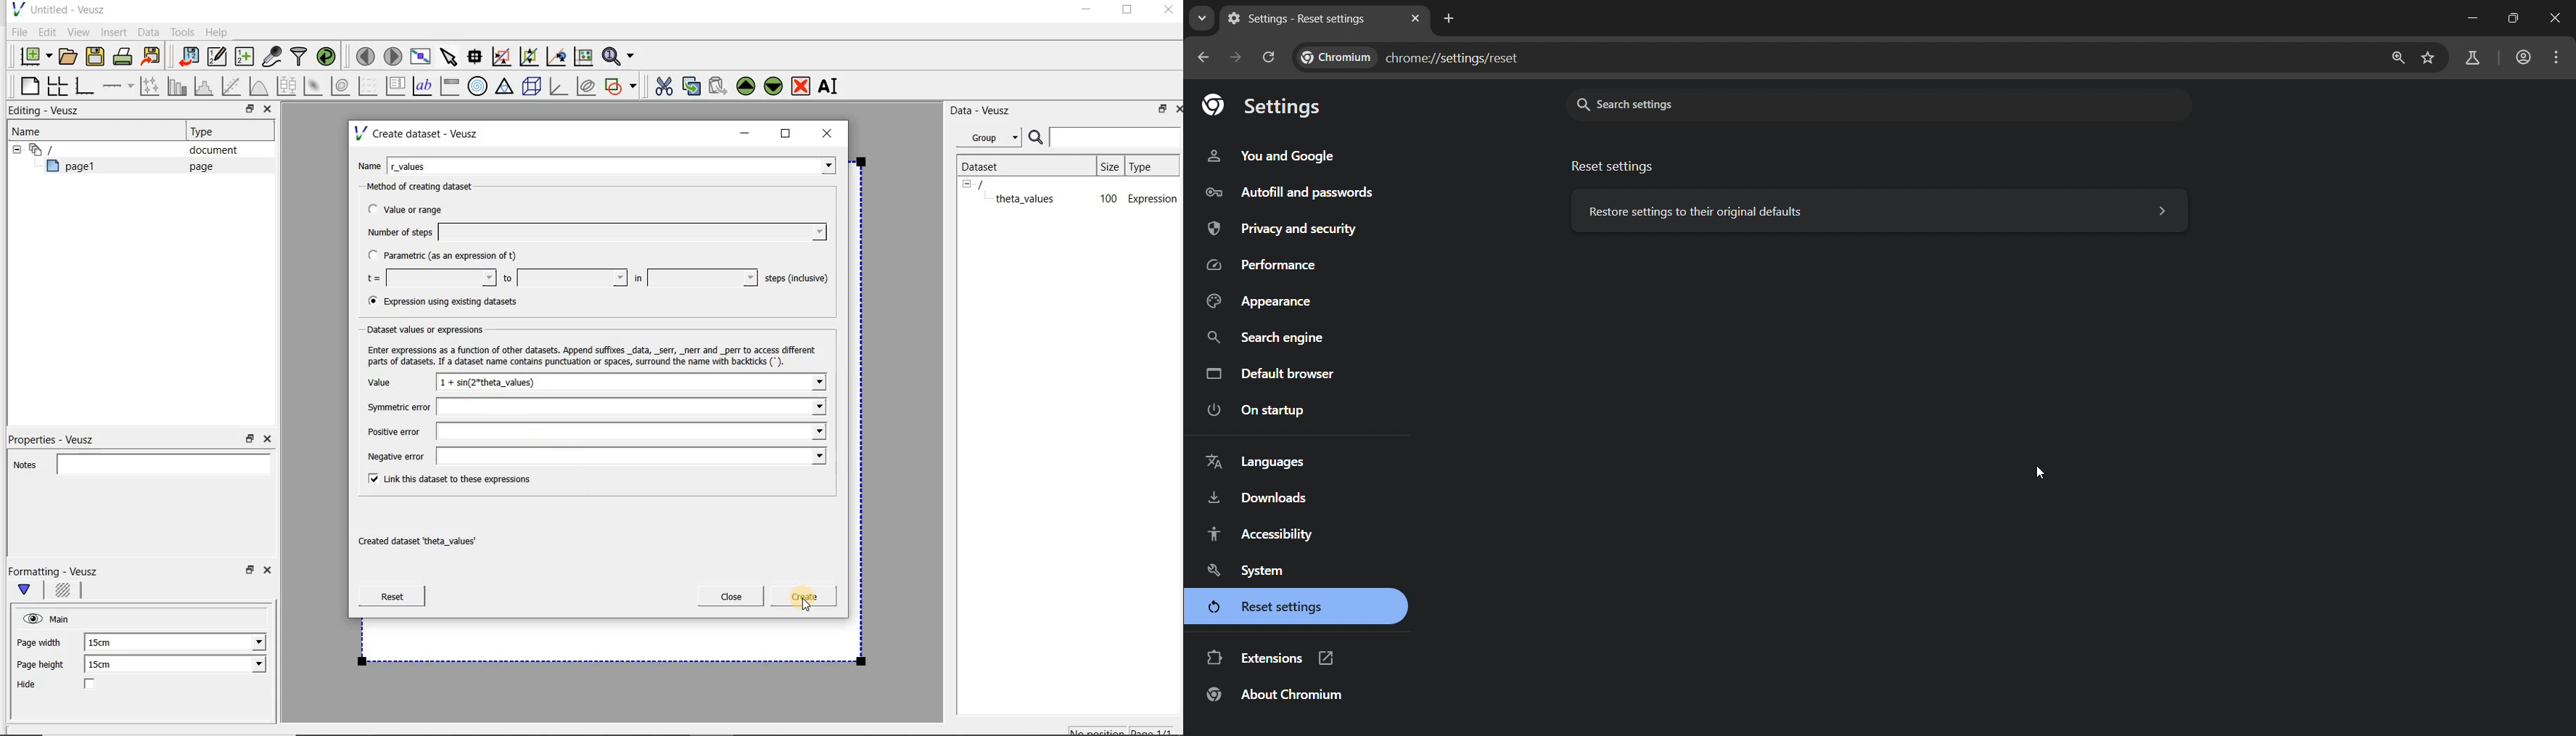 Image resolution: width=2576 pixels, height=756 pixels. Describe the element at coordinates (993, 183) in the screenshot. I see `/document name` at that location.